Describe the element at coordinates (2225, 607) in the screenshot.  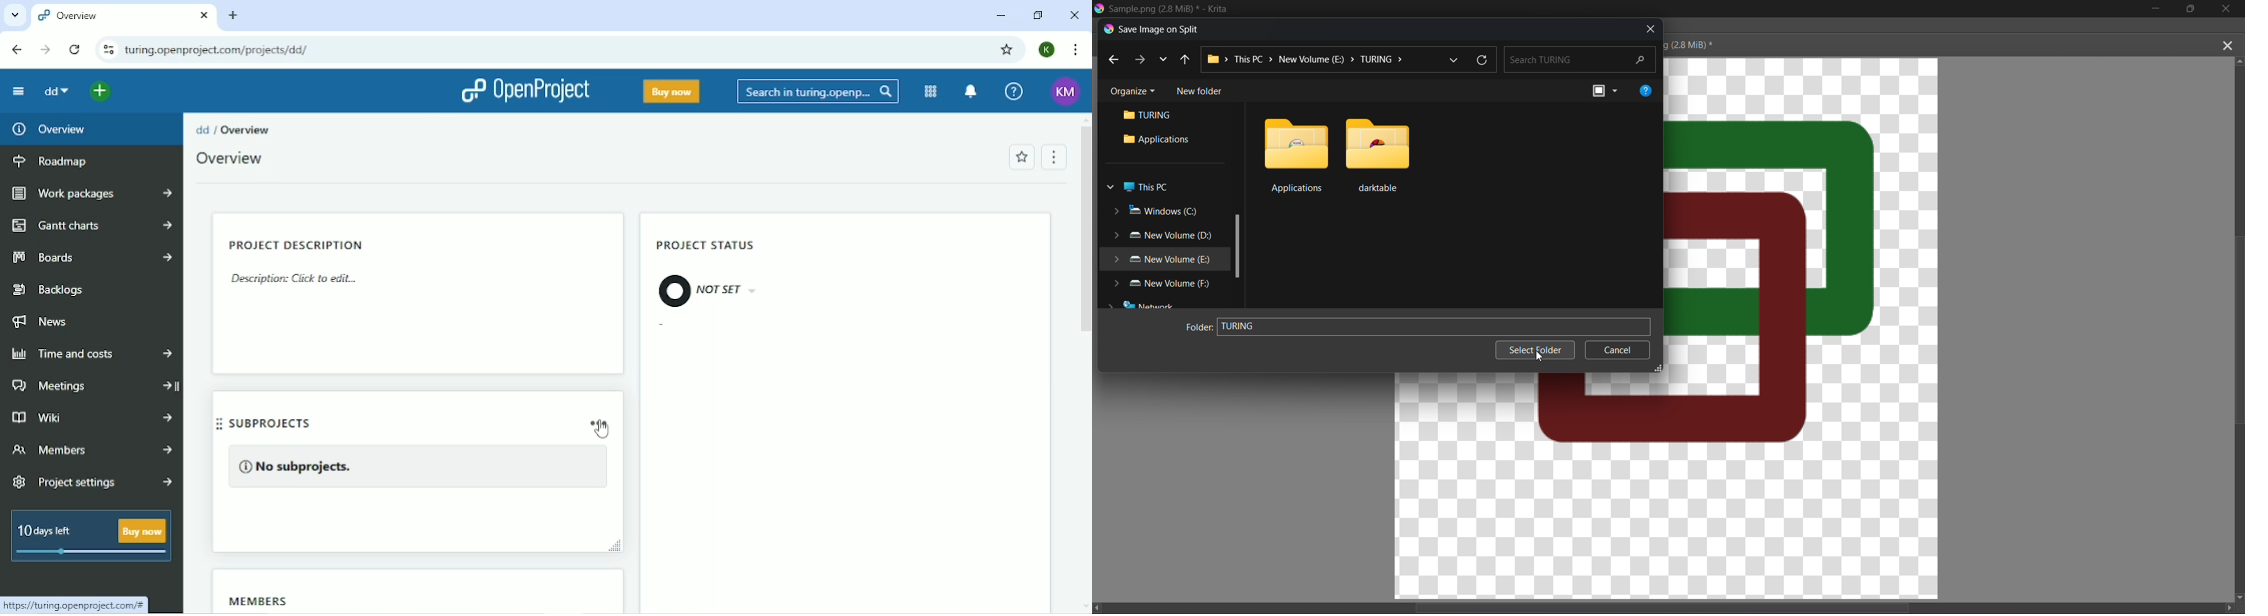
I see `Scroll right` at that location.